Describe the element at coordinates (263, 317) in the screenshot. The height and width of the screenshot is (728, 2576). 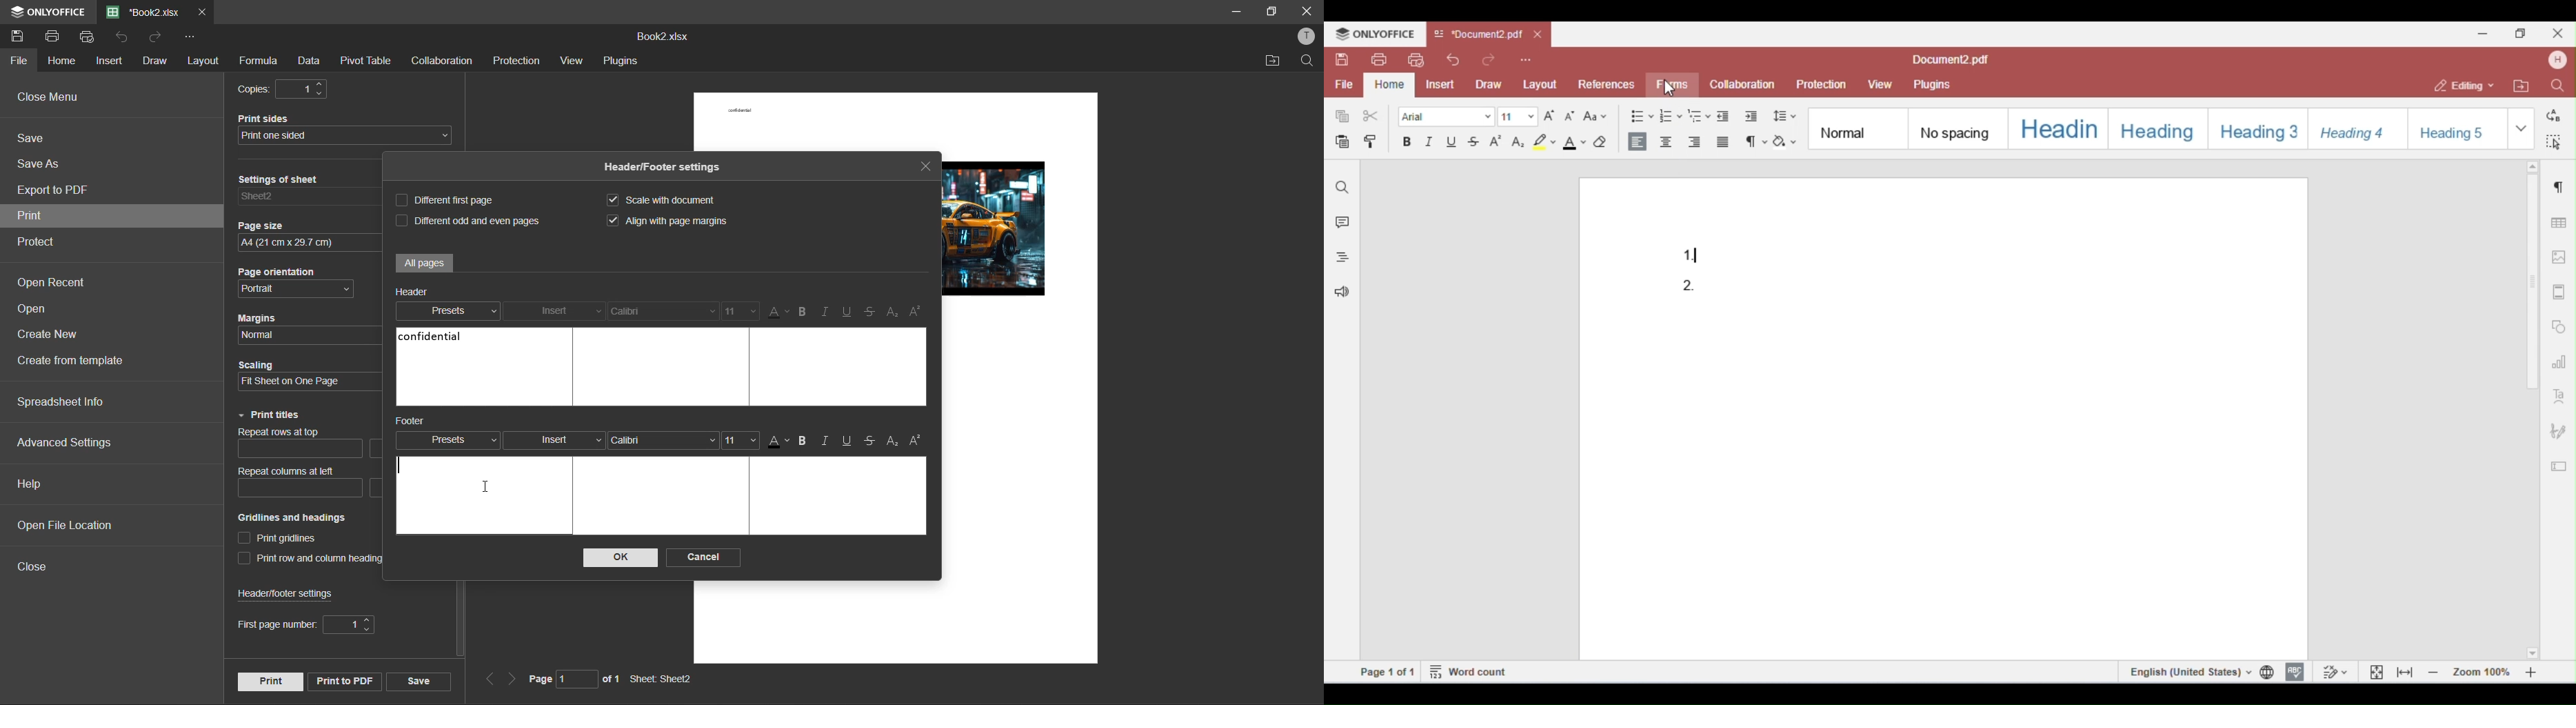
I see `Margins` at that location.